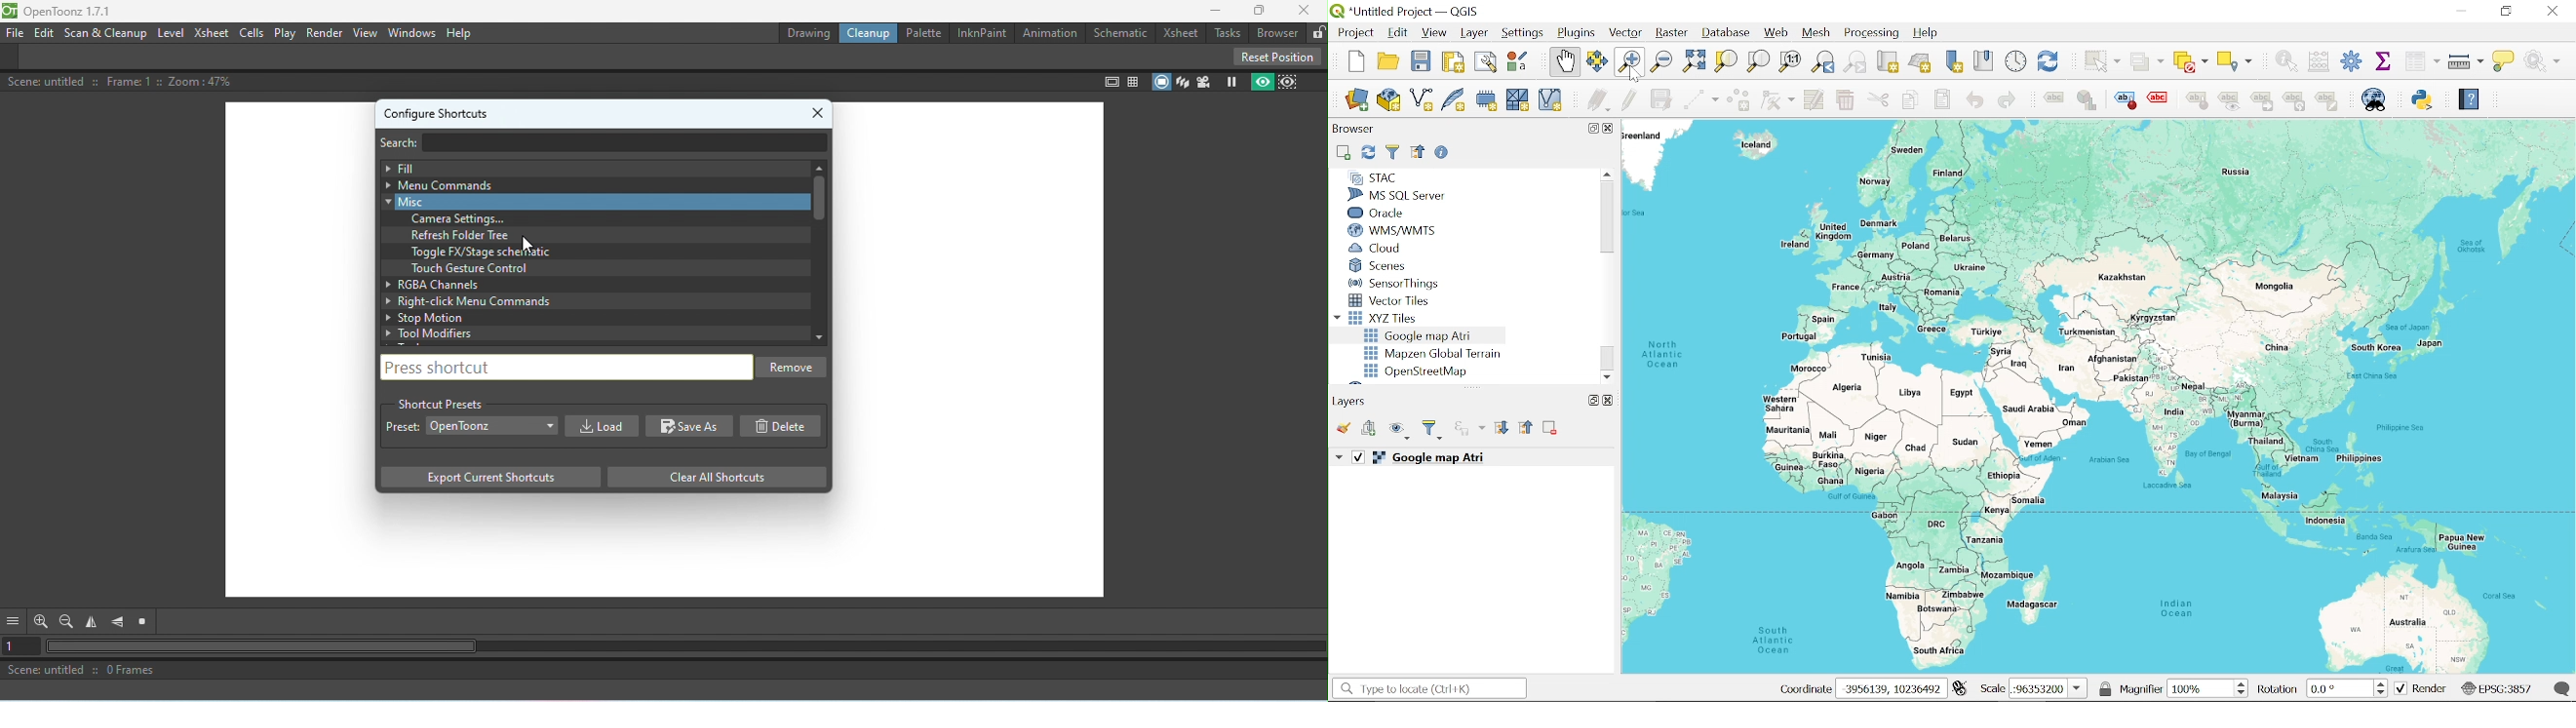 This screenshot has width=2576, height=728. I want to click on XYZ tiles, so click(1388, 318).